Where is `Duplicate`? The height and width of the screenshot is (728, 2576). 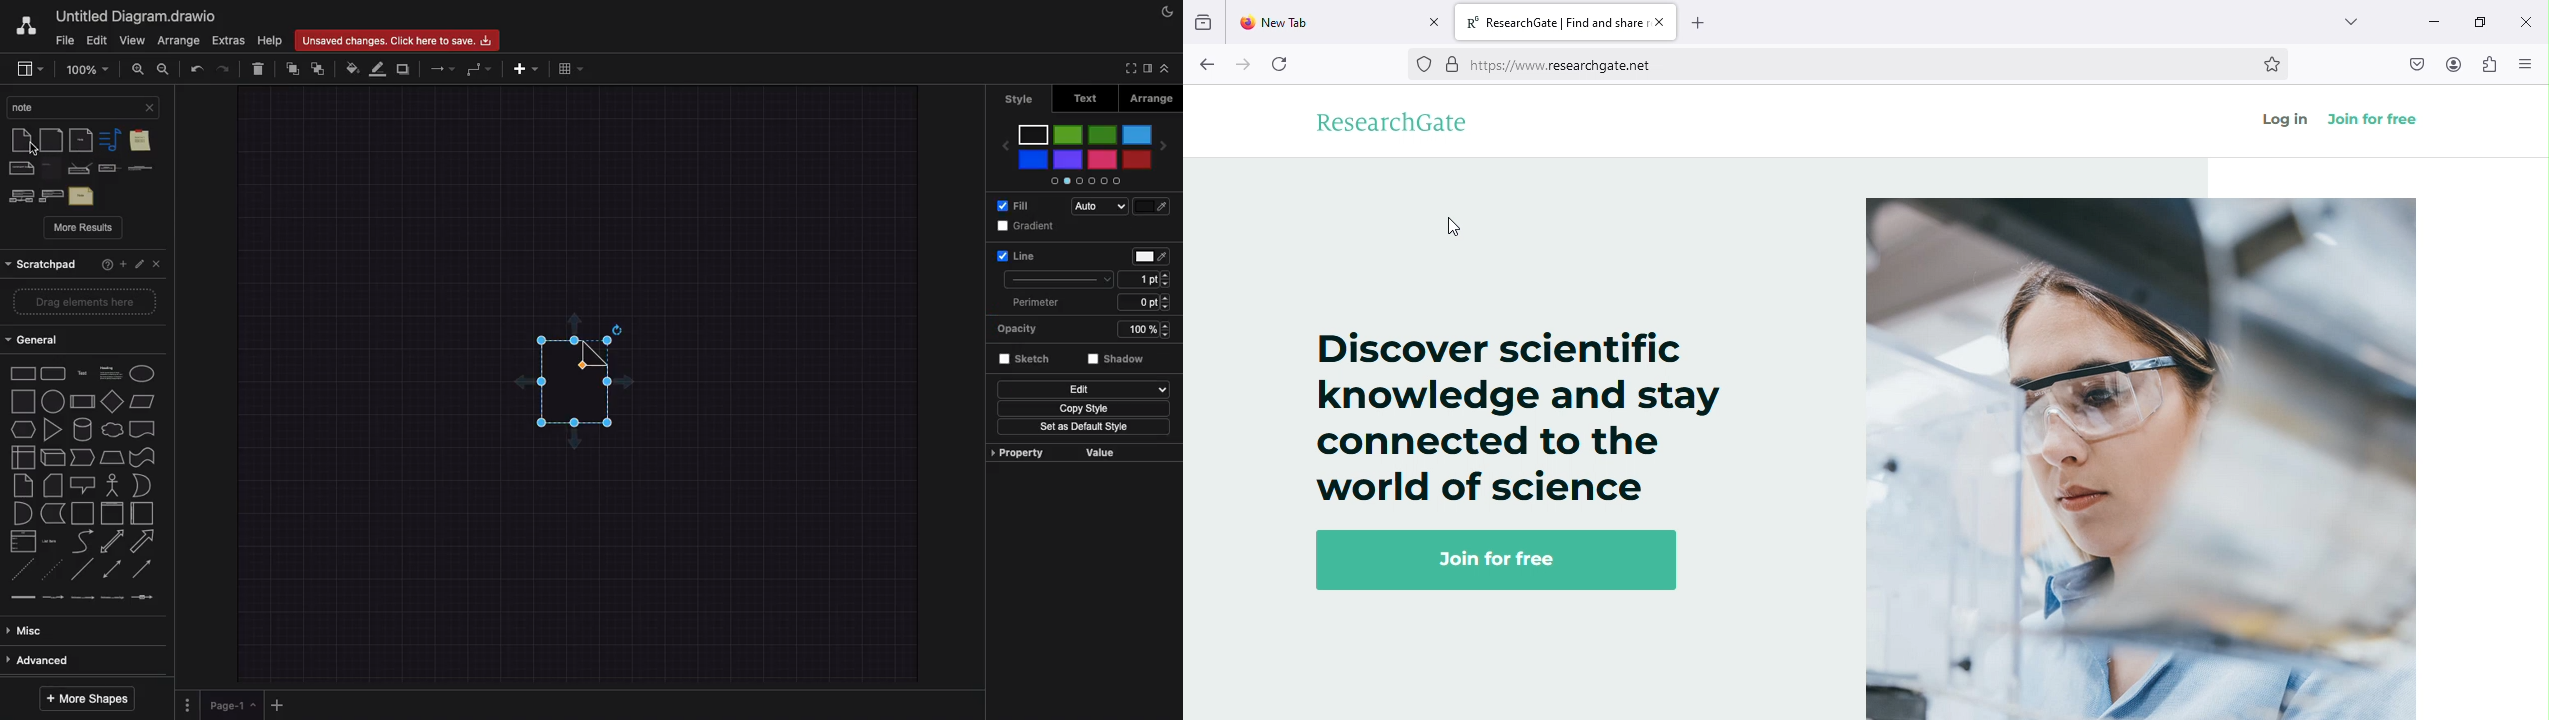 Duplicate is located at coordinates (403, 69).